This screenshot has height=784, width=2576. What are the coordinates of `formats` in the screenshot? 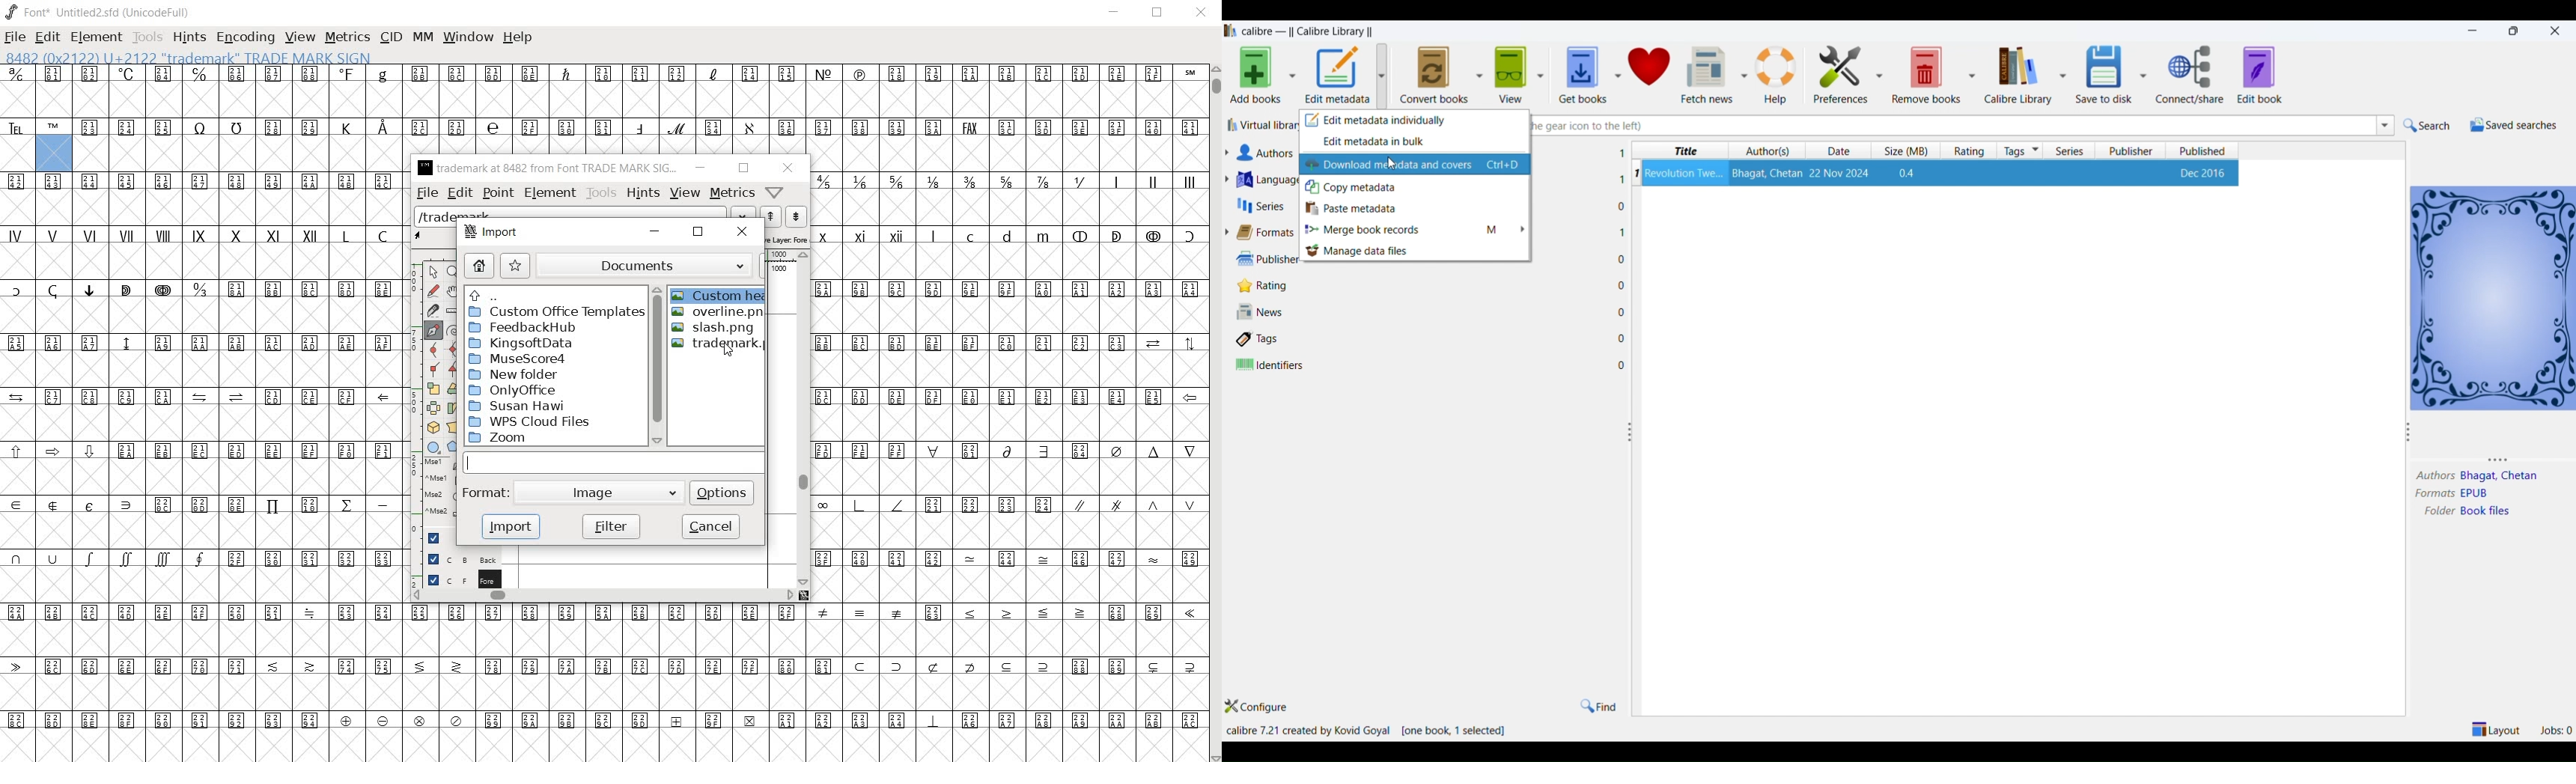 It's located at (2431, 494).